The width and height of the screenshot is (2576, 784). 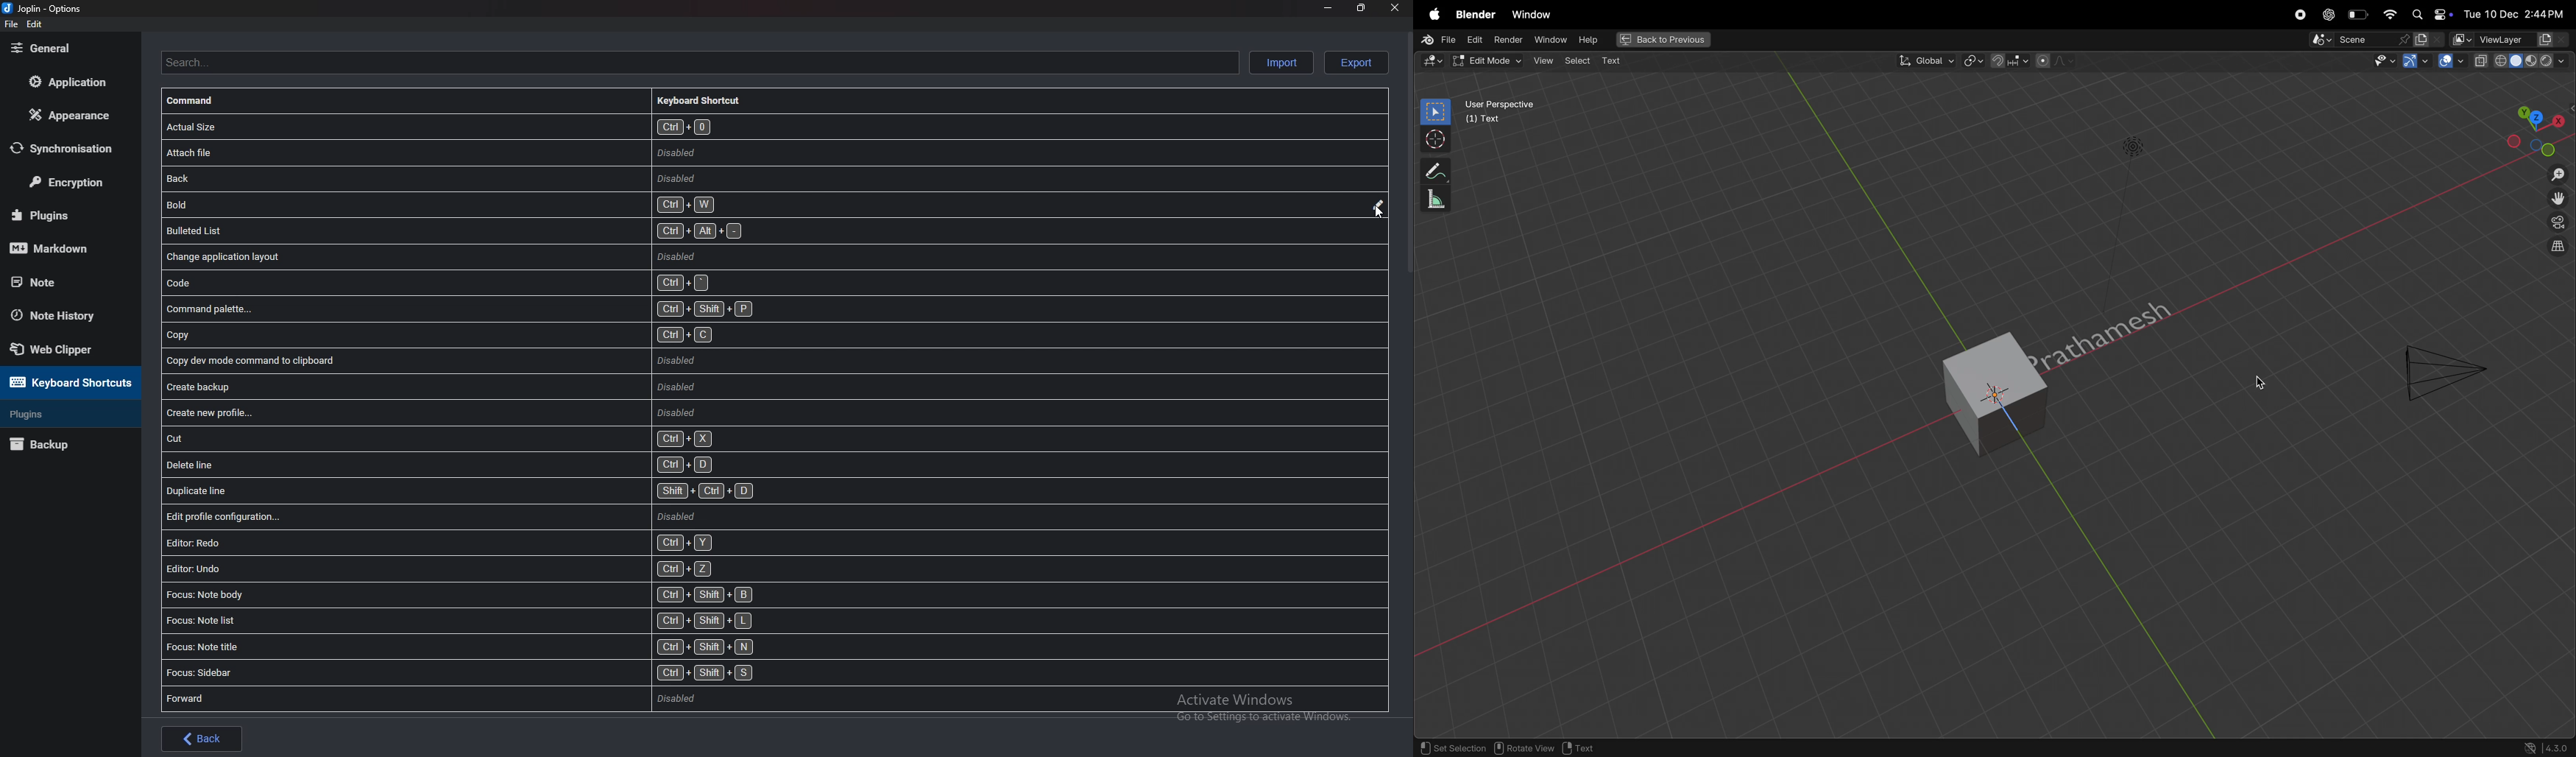 What do you see at coordinates (442, 439) in the screenshot?
I see `cut` at bounding box center [442, 439].